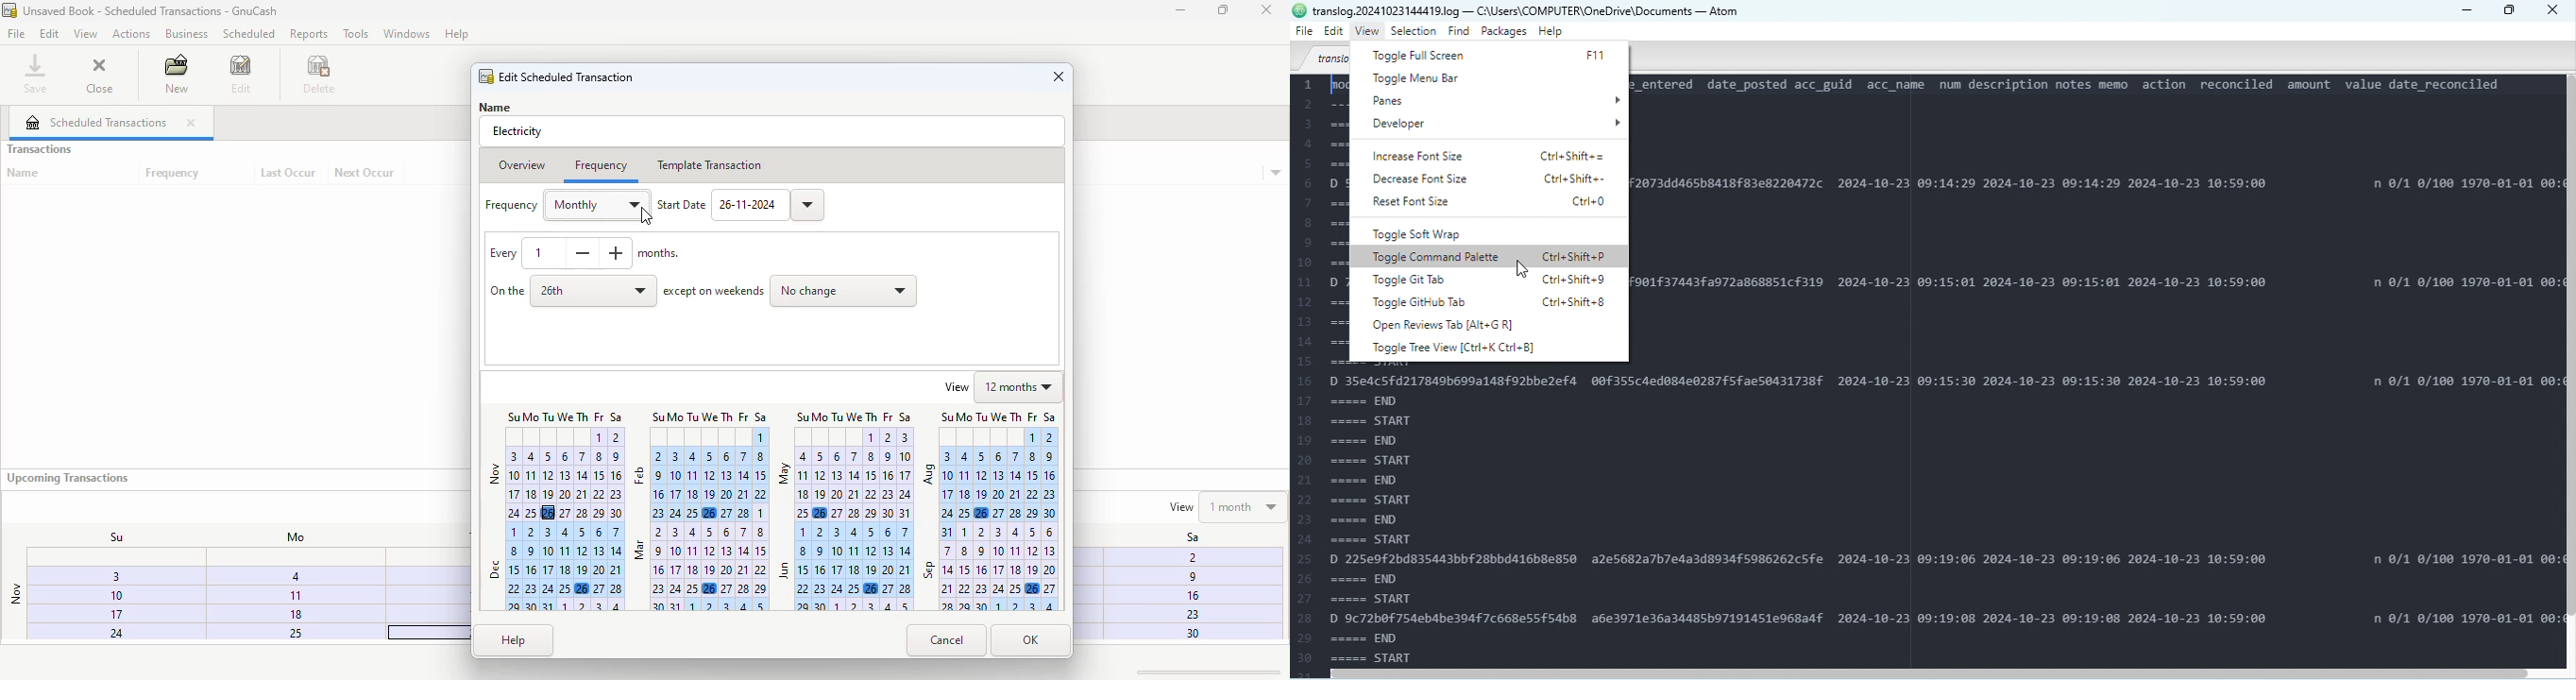  Describe the element at coordinates (16, 33) in the screenshot. I see `file` at that location.